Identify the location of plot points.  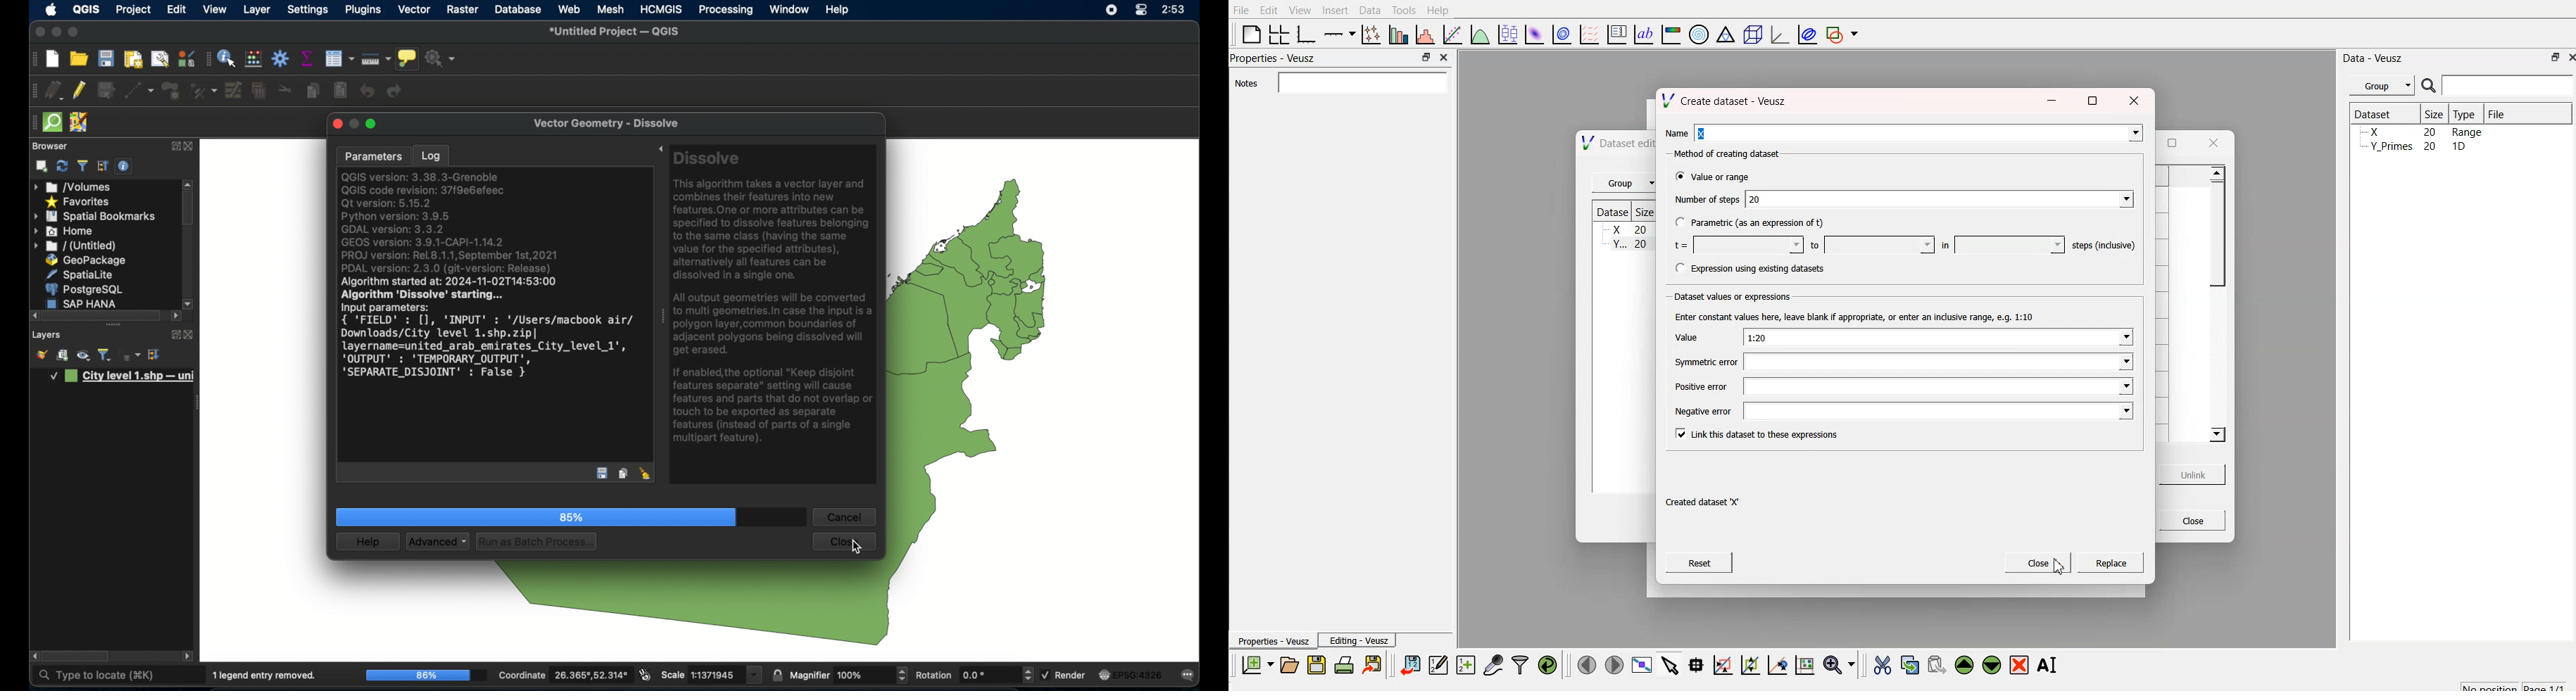
(1368, 34).